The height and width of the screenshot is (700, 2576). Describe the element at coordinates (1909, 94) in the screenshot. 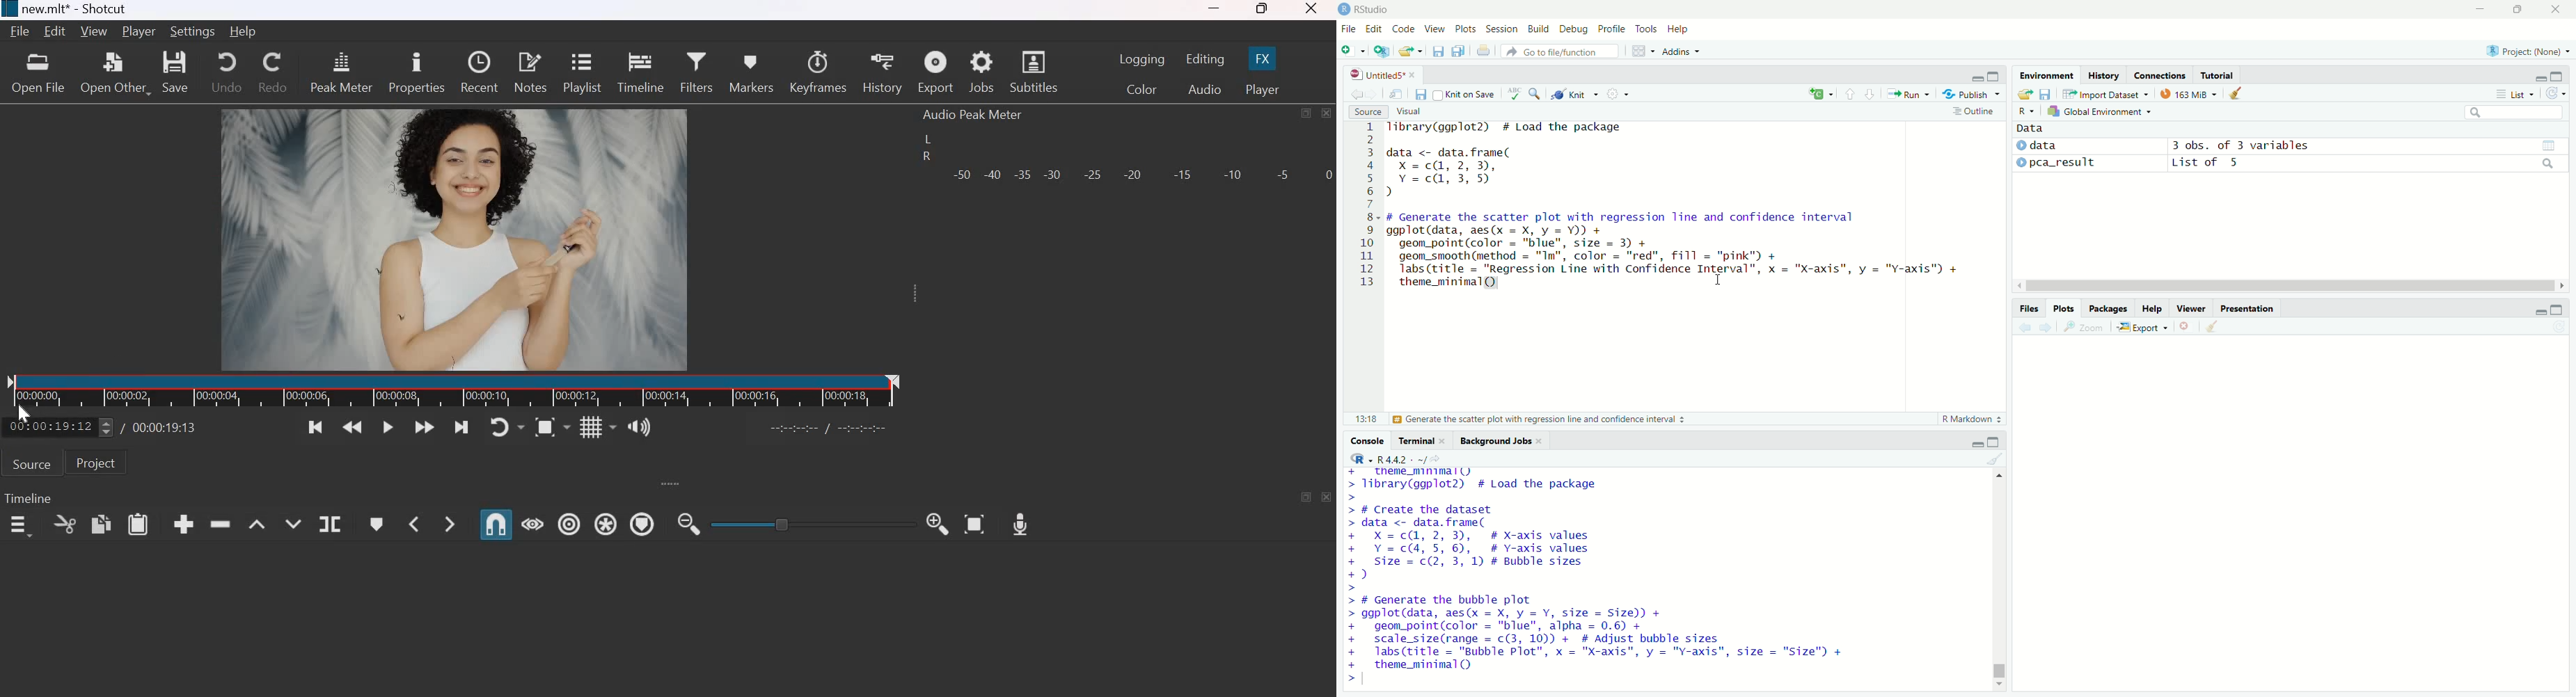

I see `Run` at that location.